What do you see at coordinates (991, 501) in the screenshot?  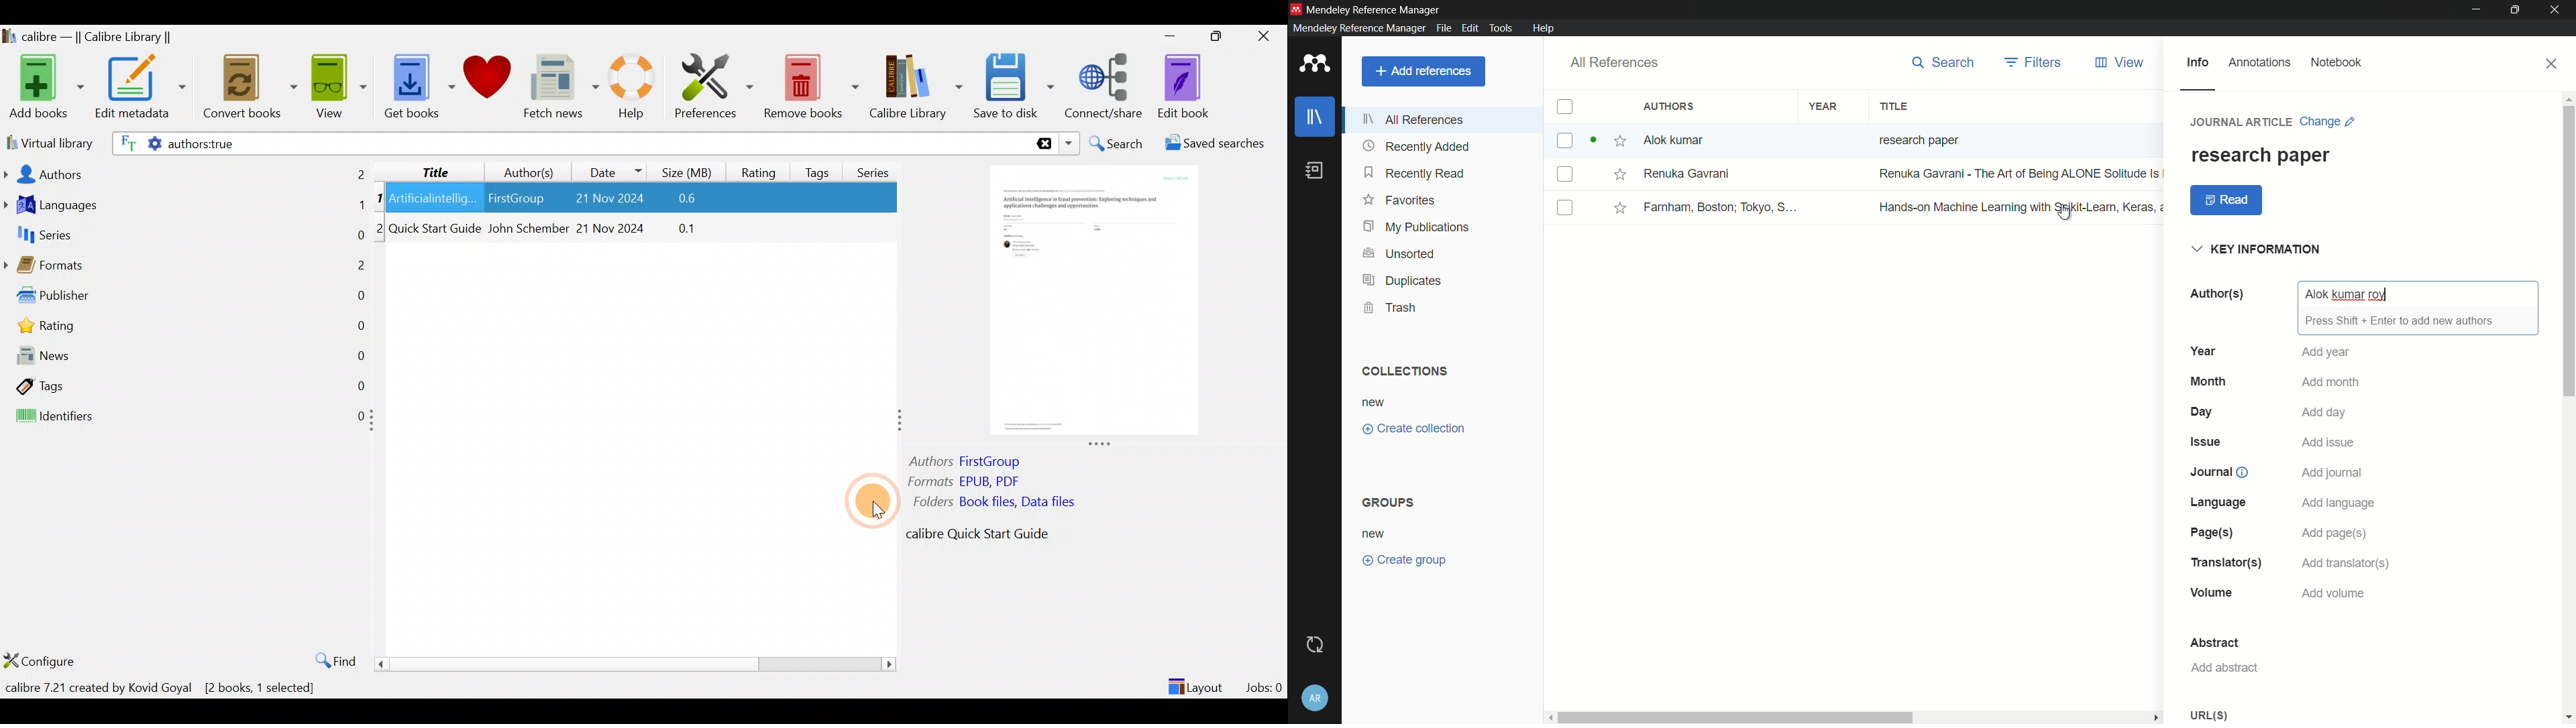 I see `Folder: Book files, Data Files` at bounding box center [991, 501].